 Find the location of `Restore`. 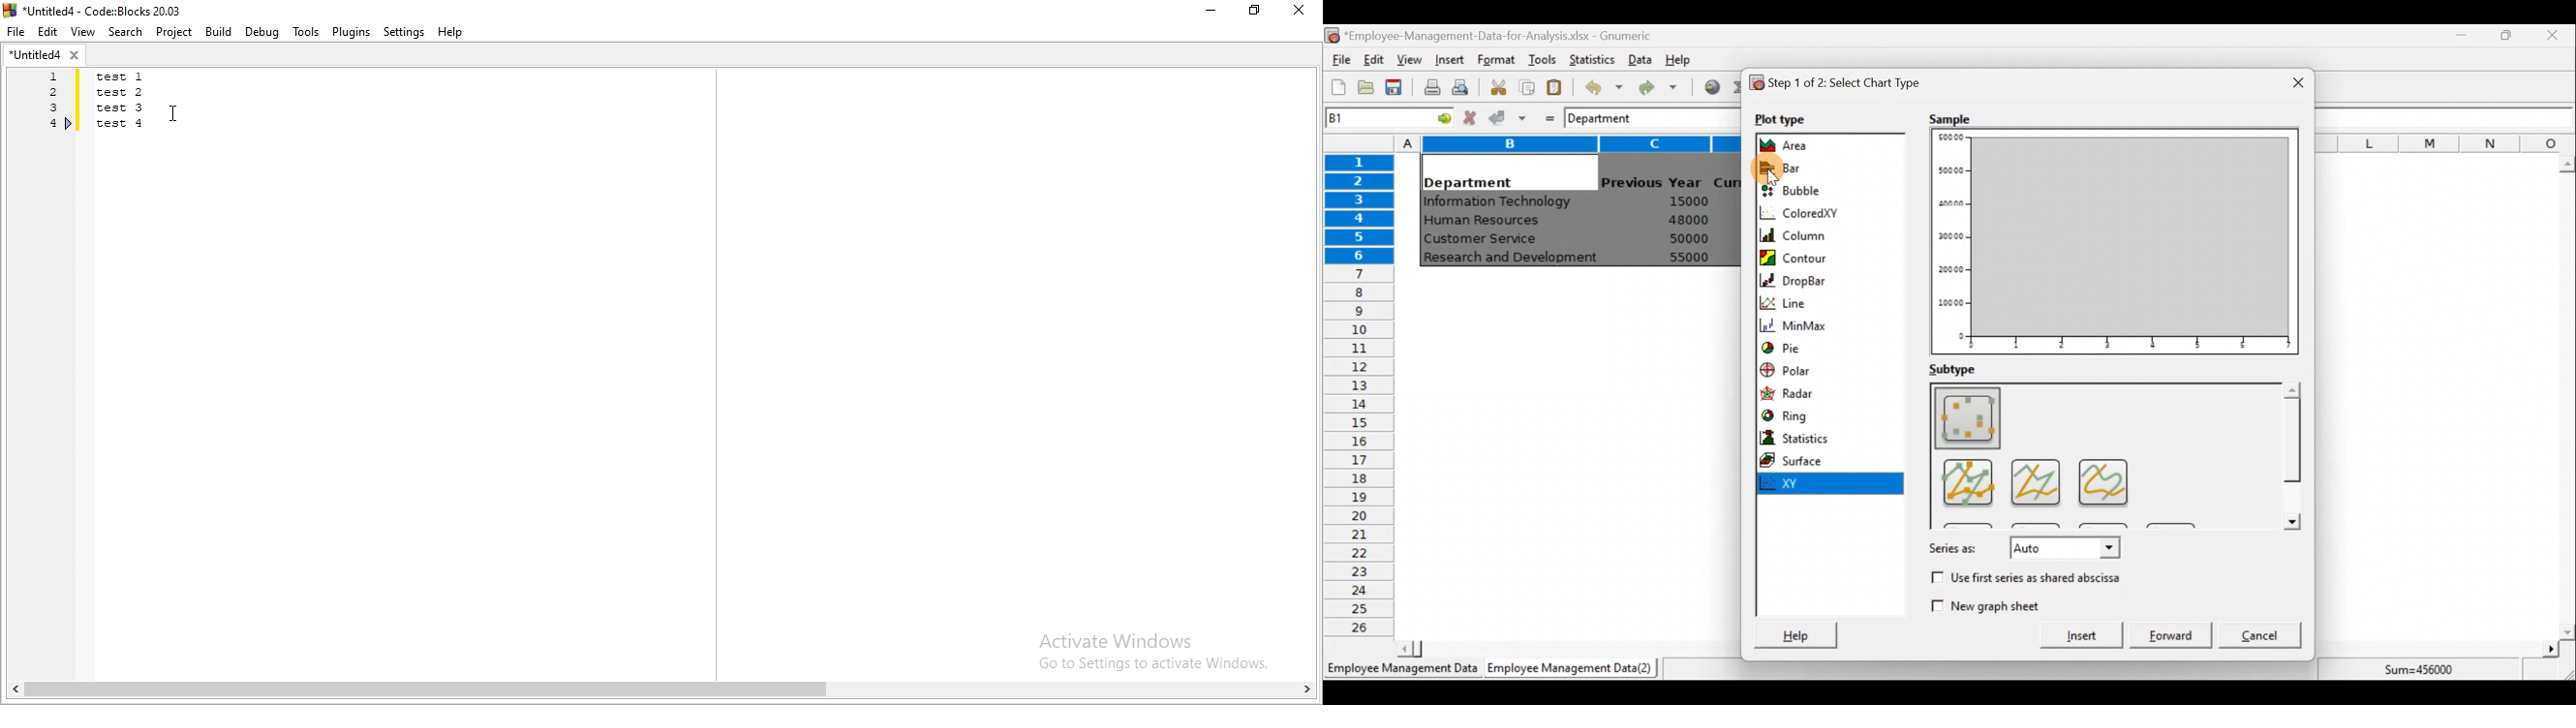

Restore is located at coordinates (1256, 14).